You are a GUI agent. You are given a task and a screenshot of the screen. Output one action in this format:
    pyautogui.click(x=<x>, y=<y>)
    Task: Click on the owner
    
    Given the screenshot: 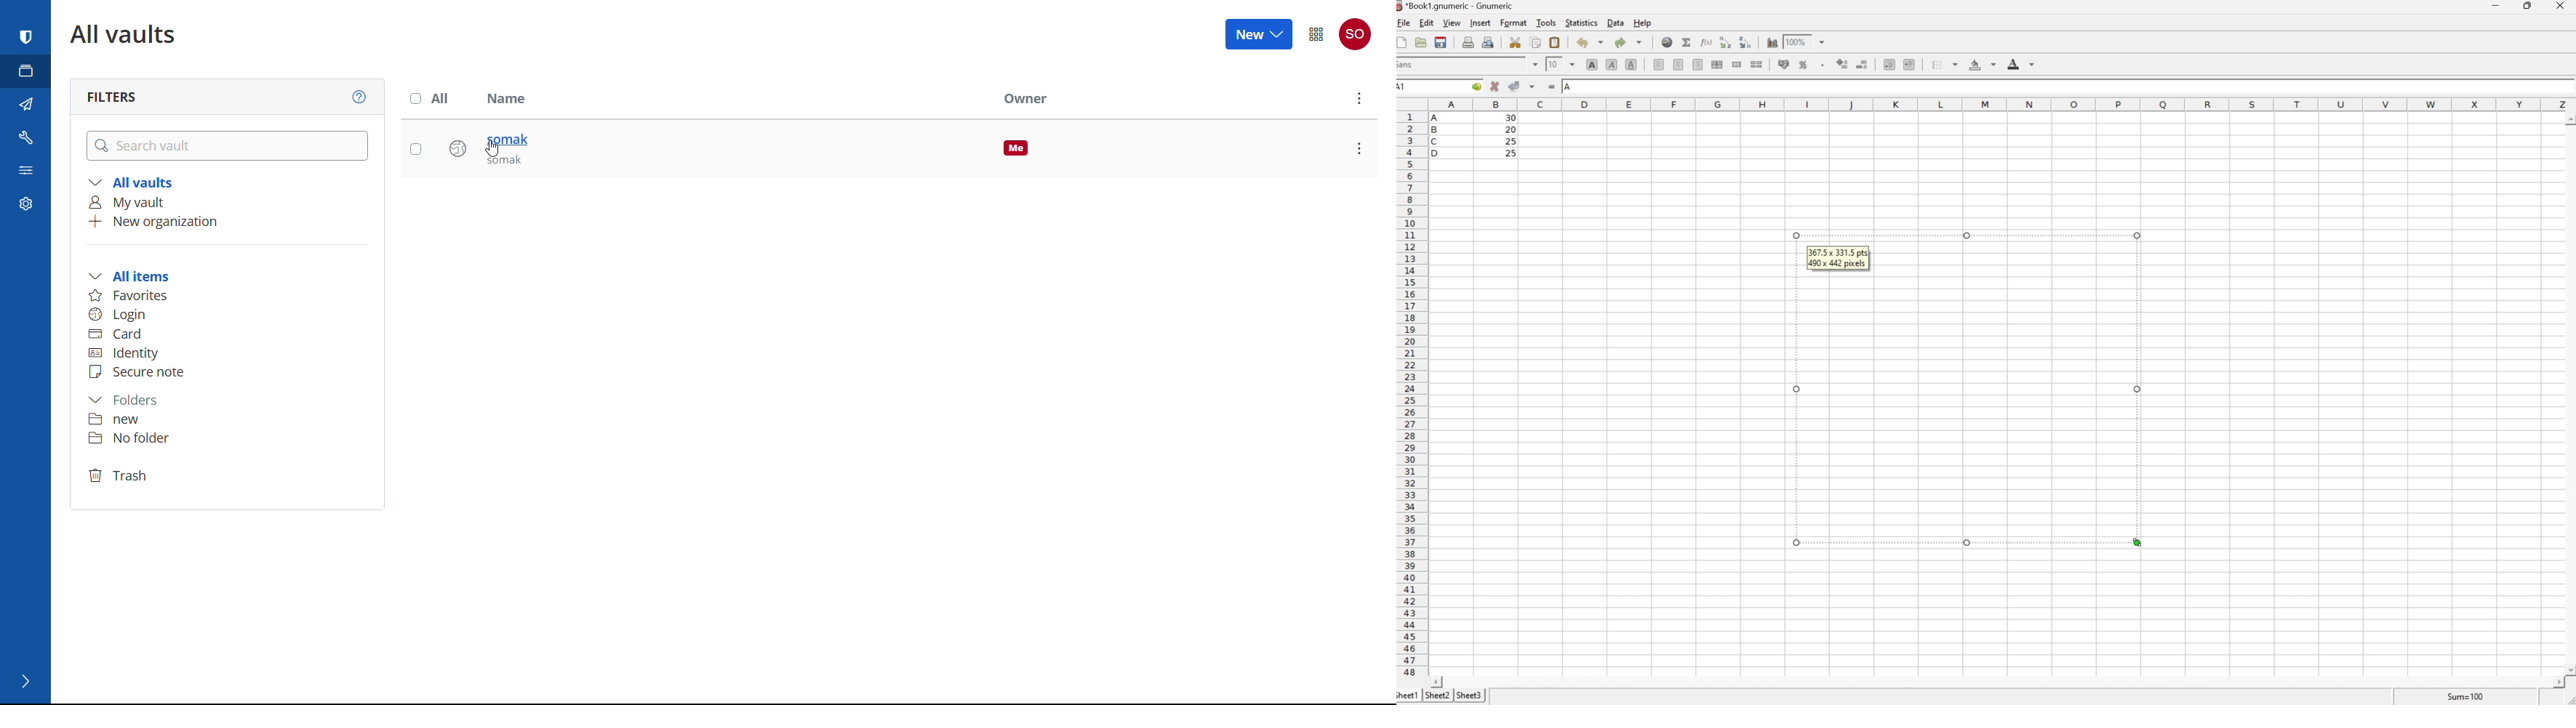 What is the action you would take?
    pyautogui.click(x=1024, y=99)
    